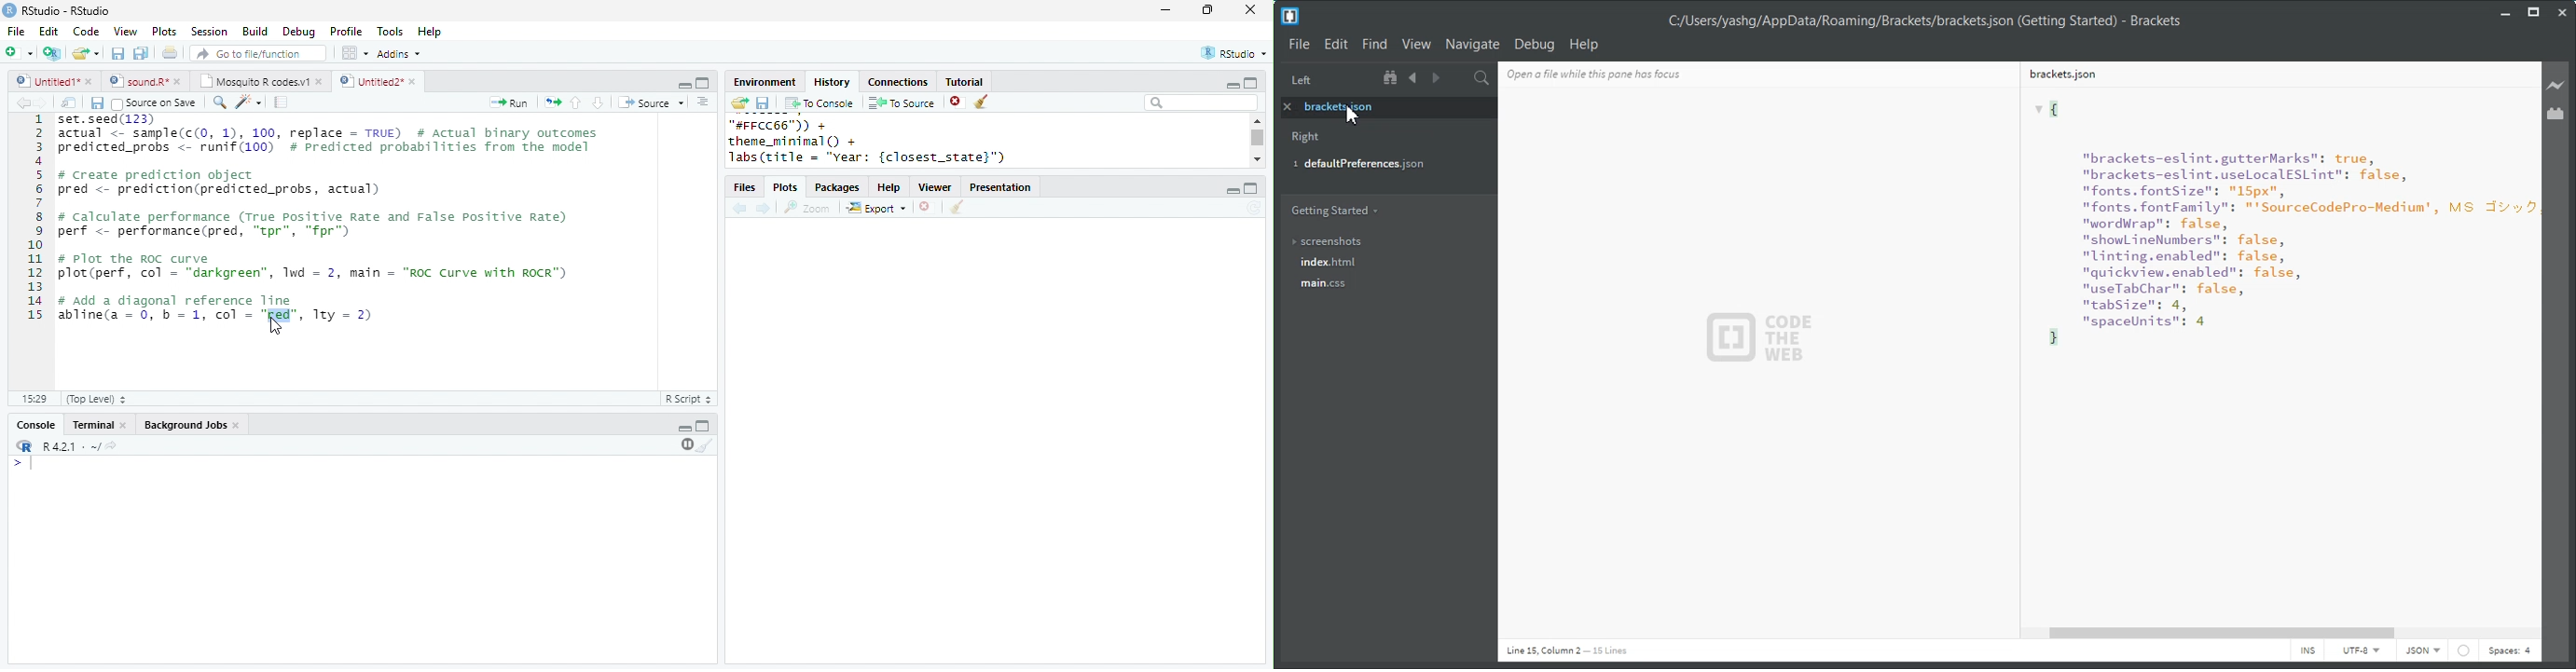 The image size is (2576, 672). What do you see at coordinates (1416, 44) in the screenshot?
I see `View` at bounding box center [1416, 44].